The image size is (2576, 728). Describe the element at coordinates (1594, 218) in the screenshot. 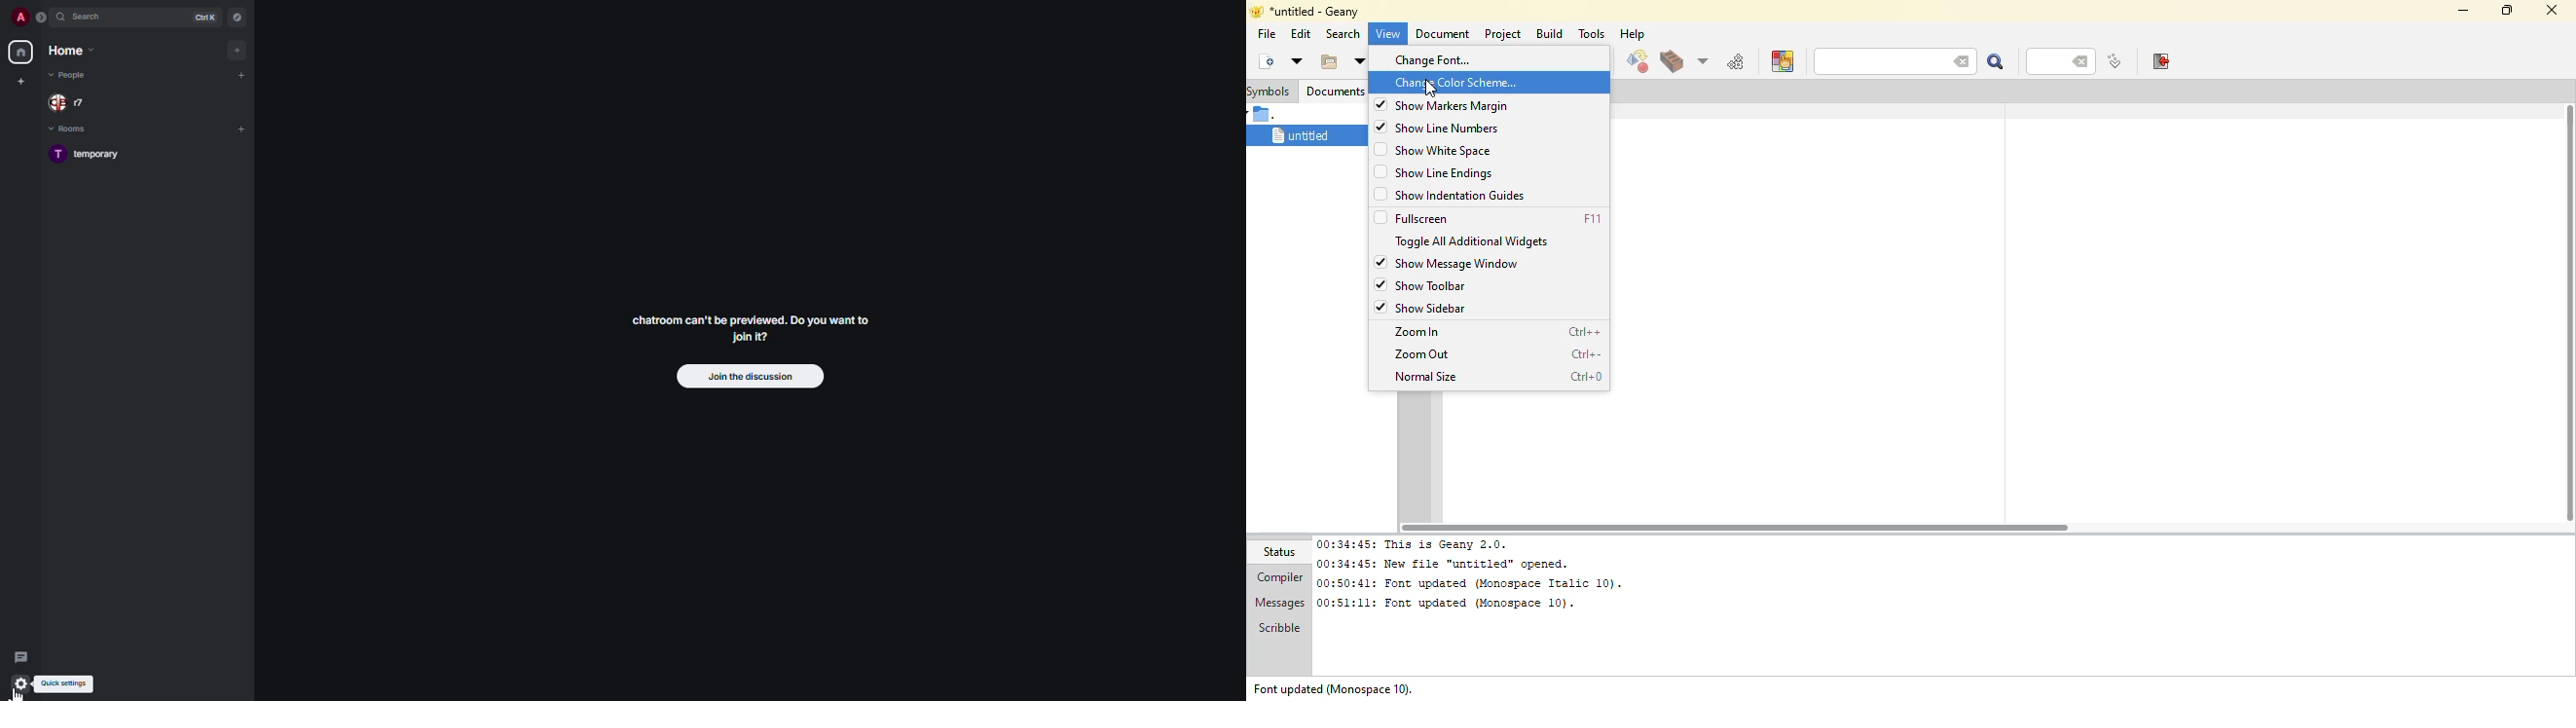

I see `f11` at that location.